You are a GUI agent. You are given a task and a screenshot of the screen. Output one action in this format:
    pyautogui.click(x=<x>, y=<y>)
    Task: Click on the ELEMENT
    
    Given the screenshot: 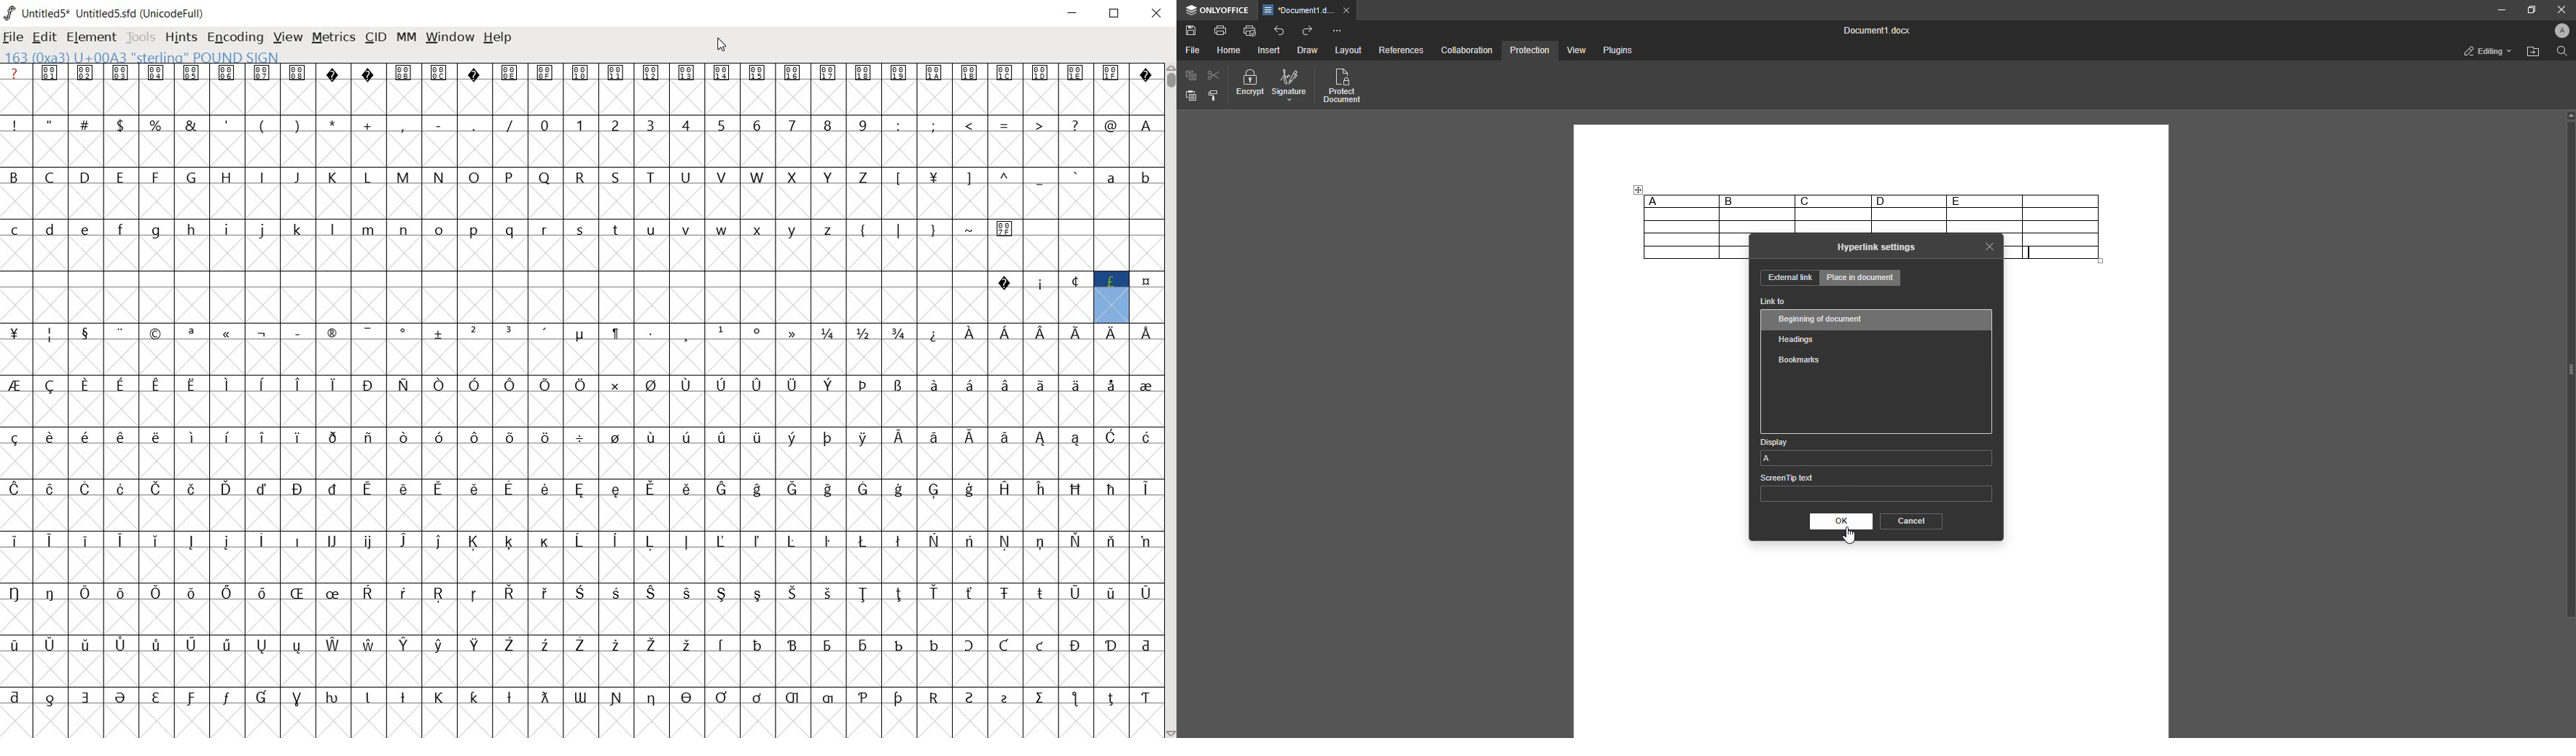 What is the action you would take?
    pyautogui.click(x=92, y=37)
    